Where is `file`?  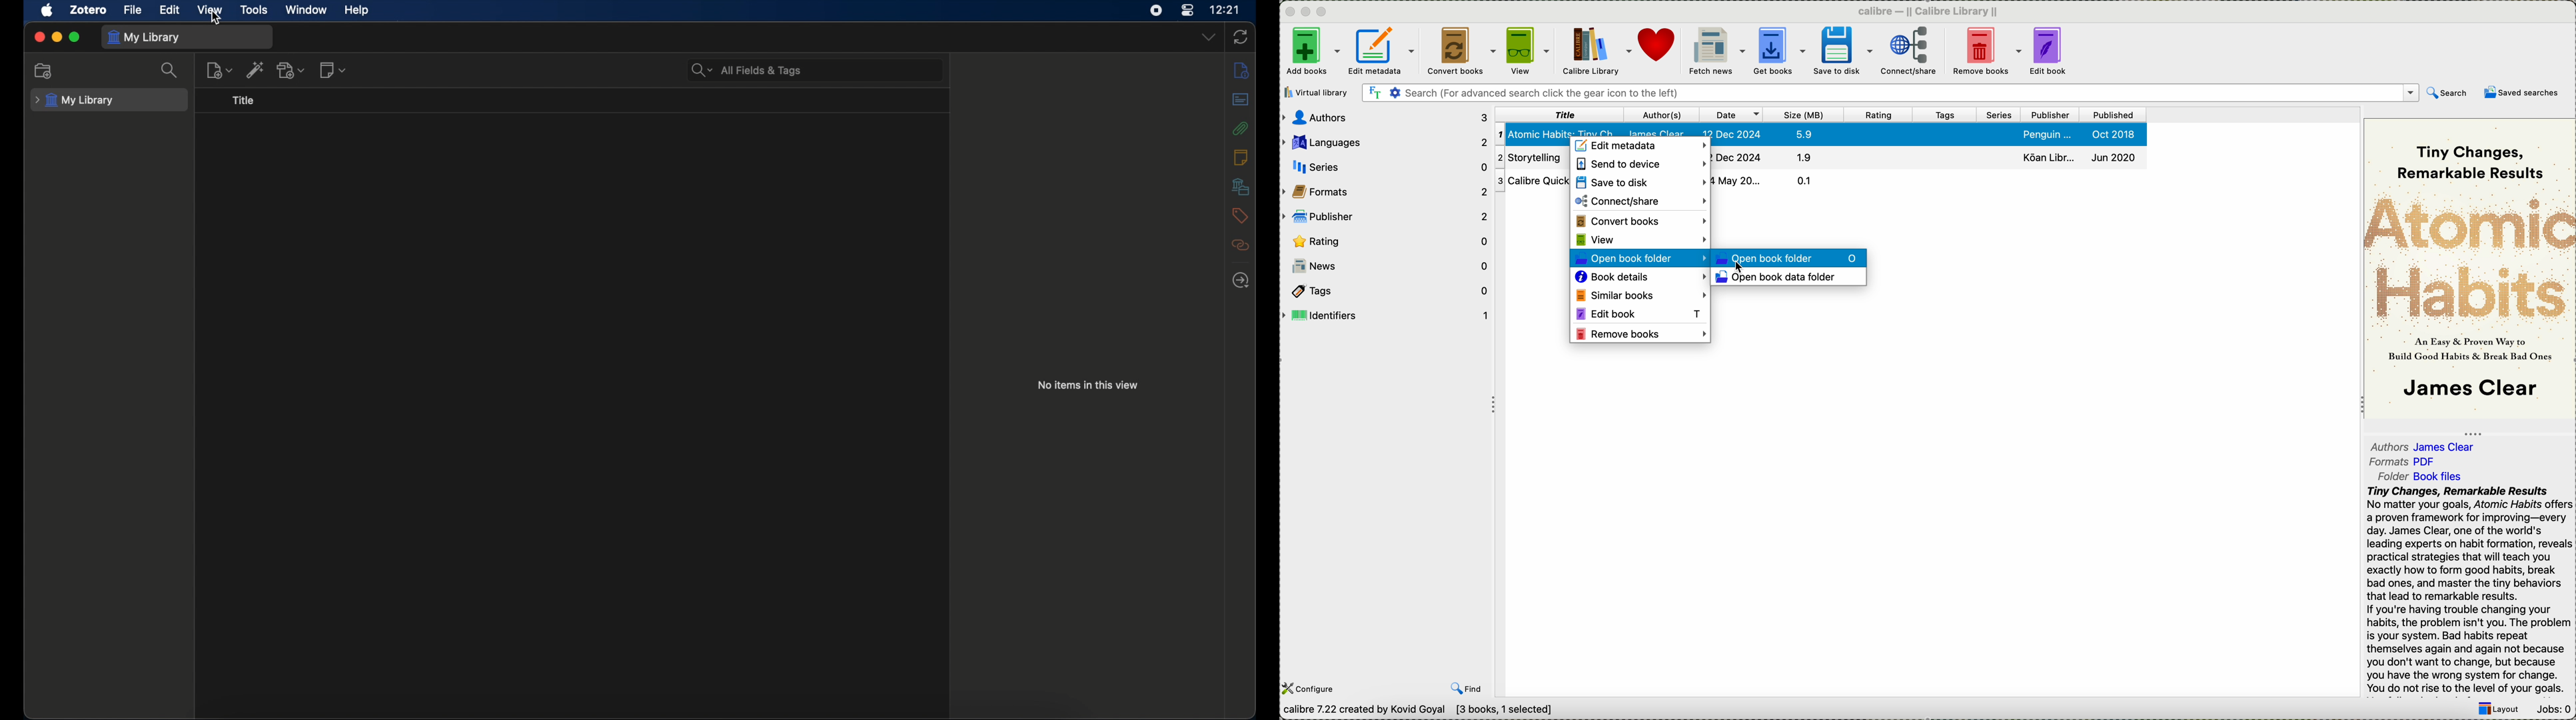
file is located at coordinates (133, 10).